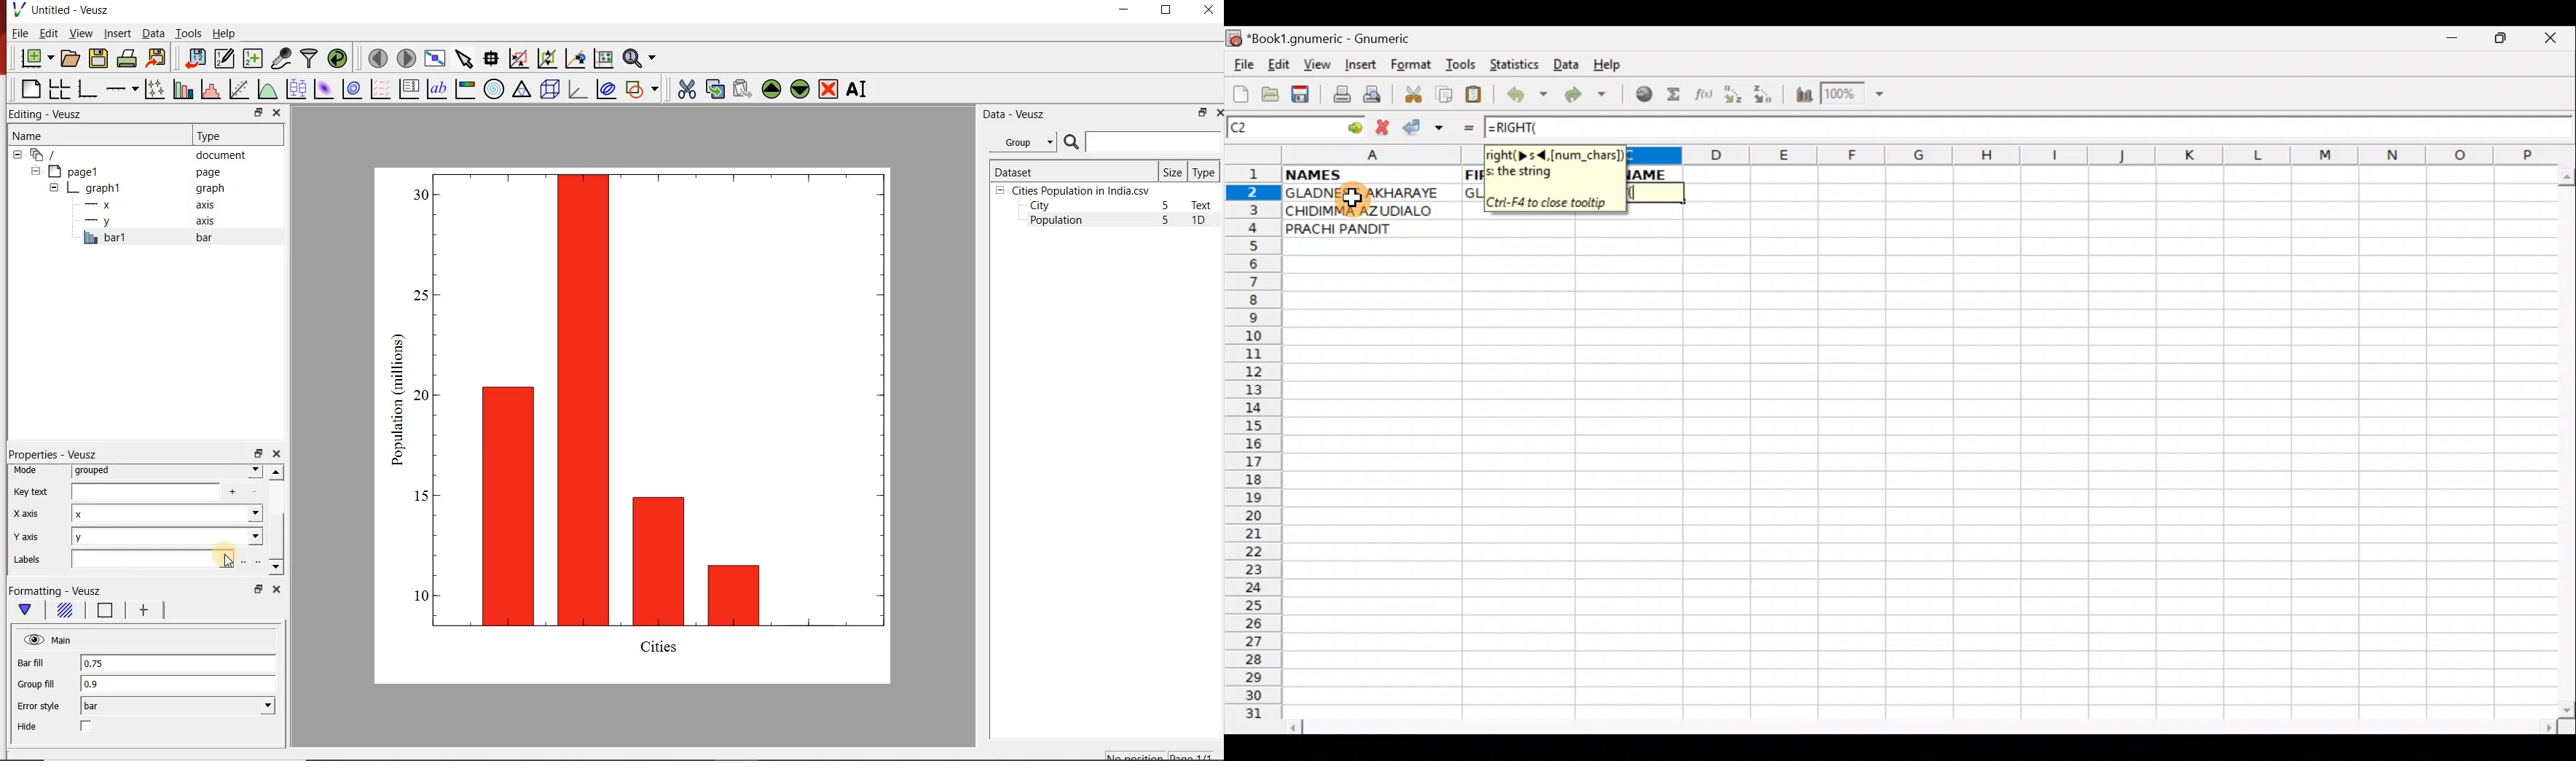  What do you see at coordinates (522, 90) in the screenshot?
I see `Ternary graph` at bounding box center [522, 90].